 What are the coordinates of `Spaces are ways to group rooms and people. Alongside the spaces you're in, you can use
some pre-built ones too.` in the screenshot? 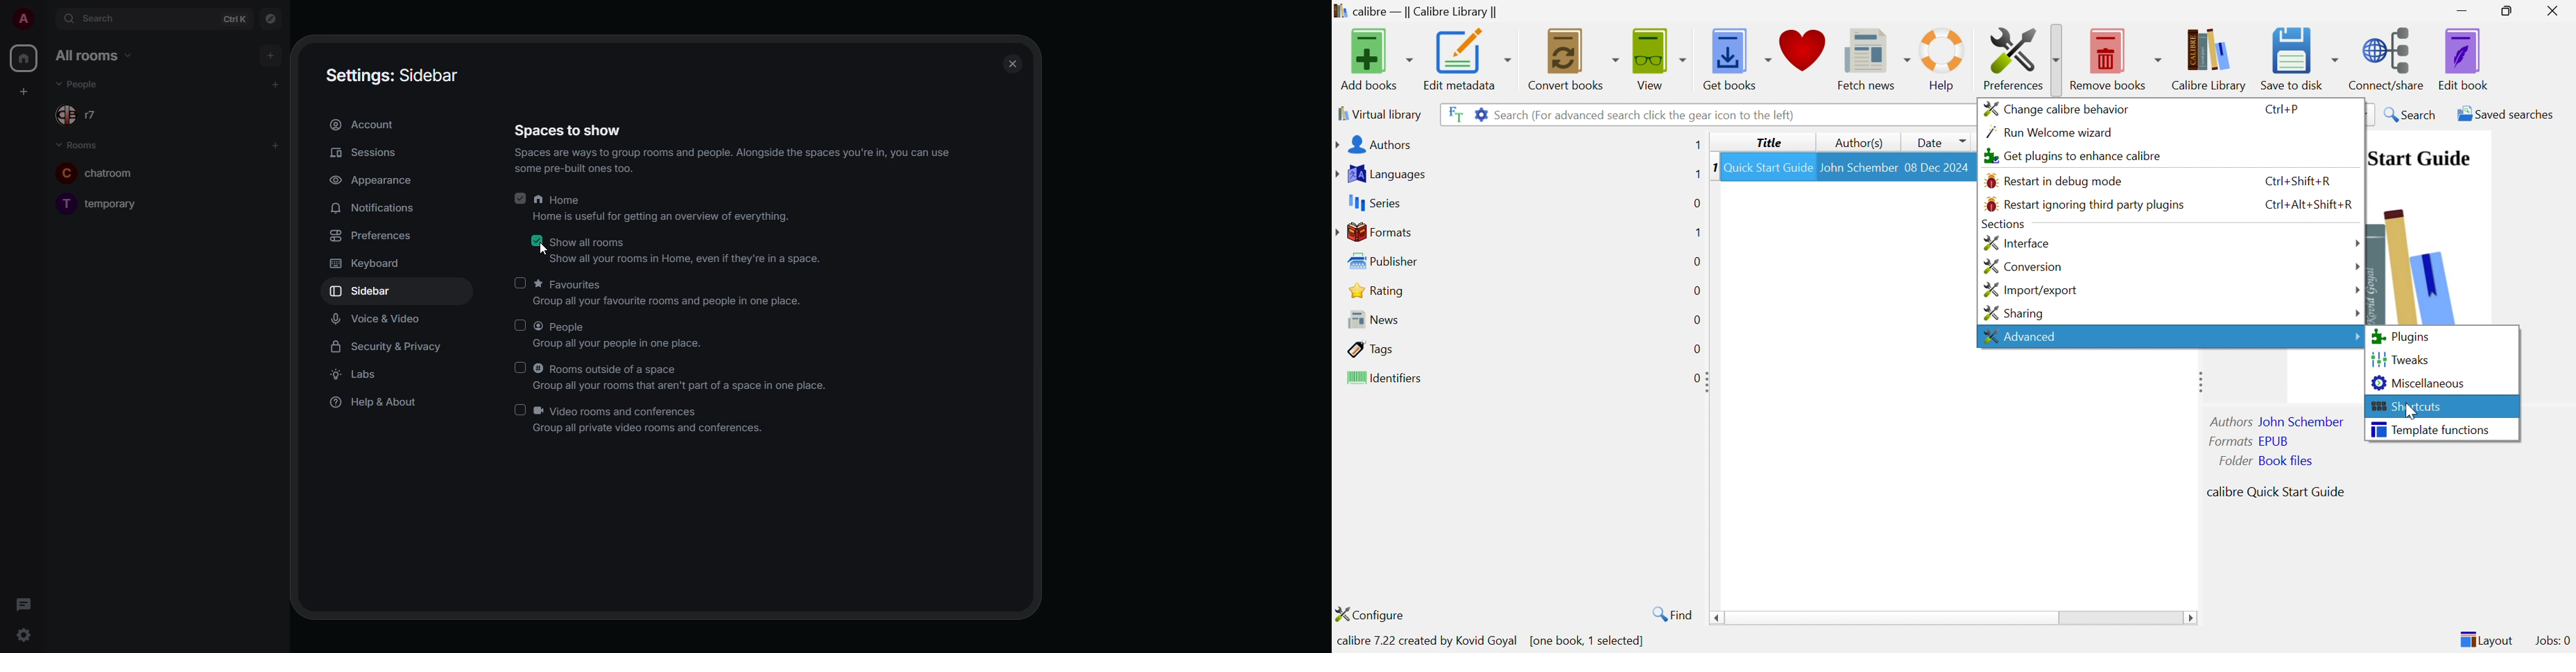 It's located at (733, 164).